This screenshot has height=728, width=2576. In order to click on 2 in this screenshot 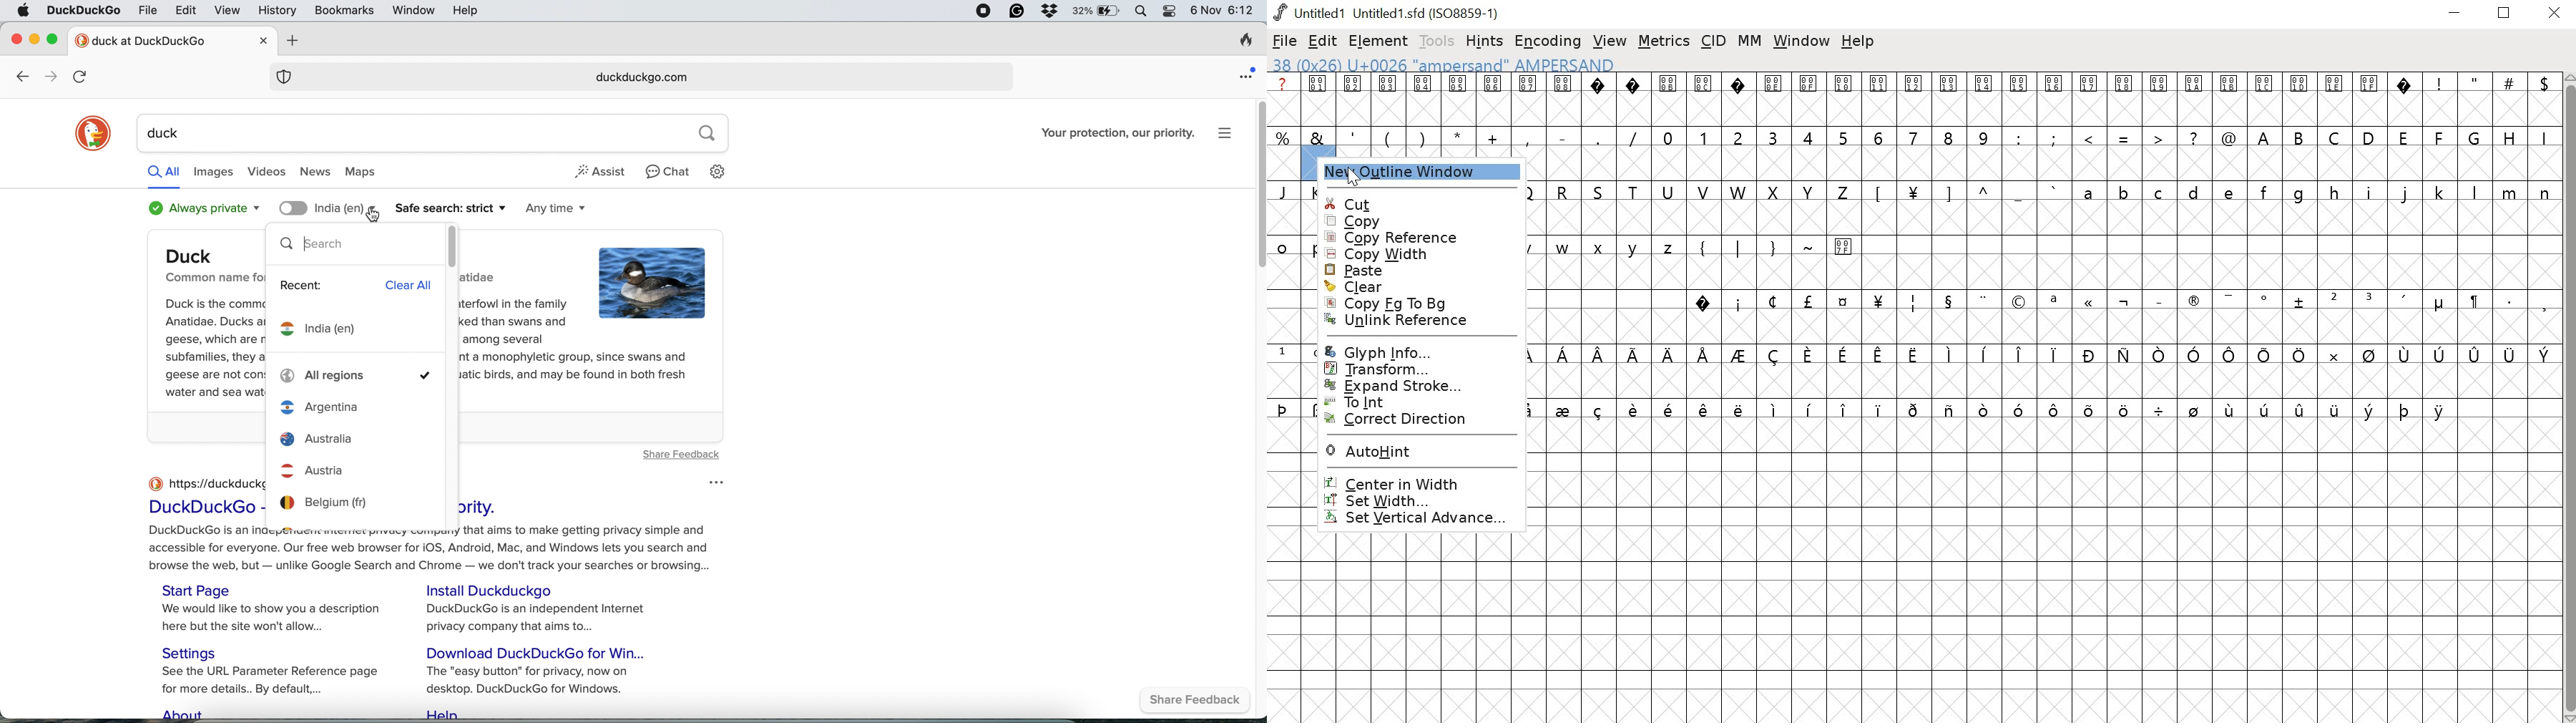, I will do `click(1738, 136)`.